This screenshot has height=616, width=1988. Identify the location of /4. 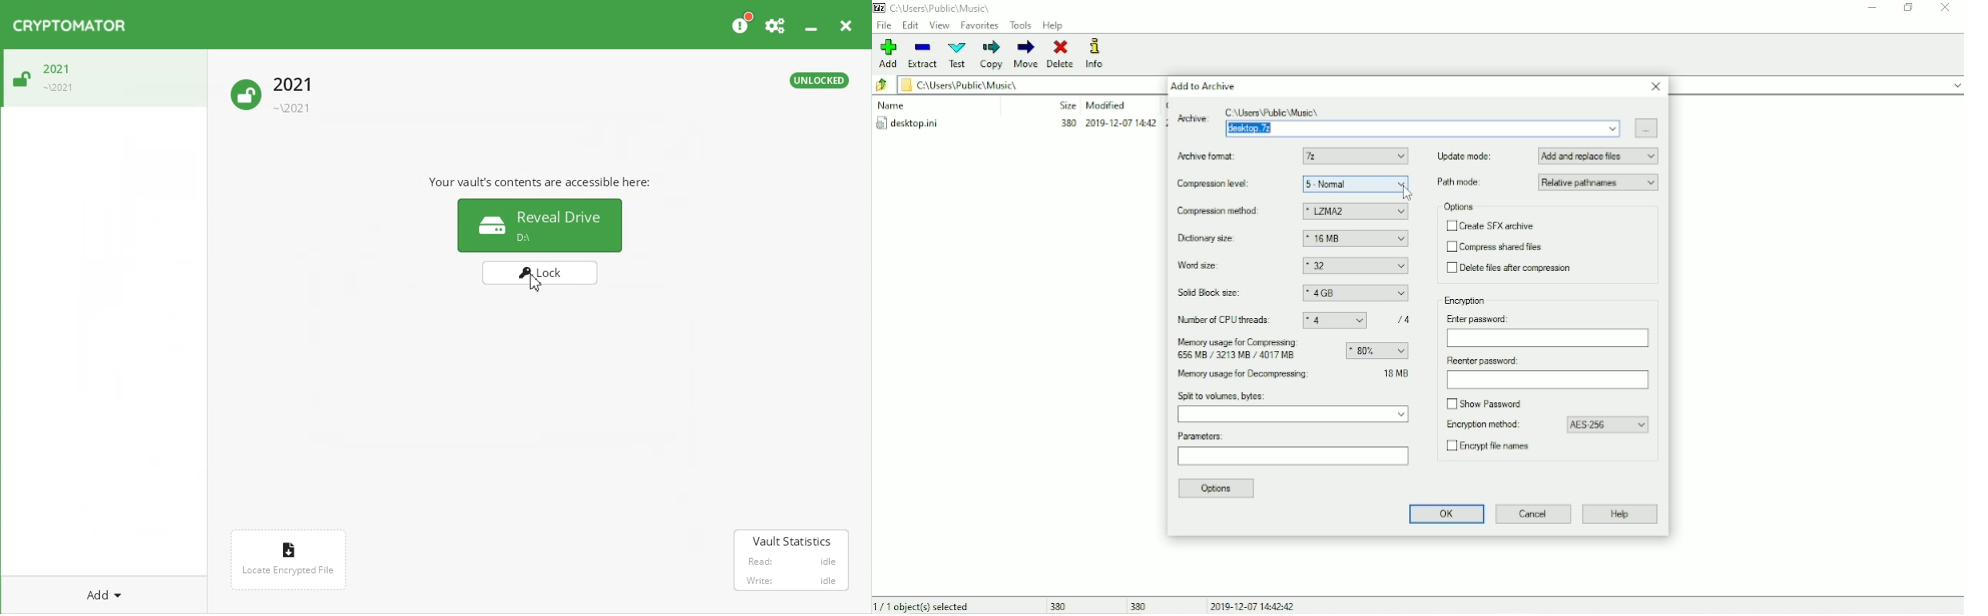
(1405, 319).